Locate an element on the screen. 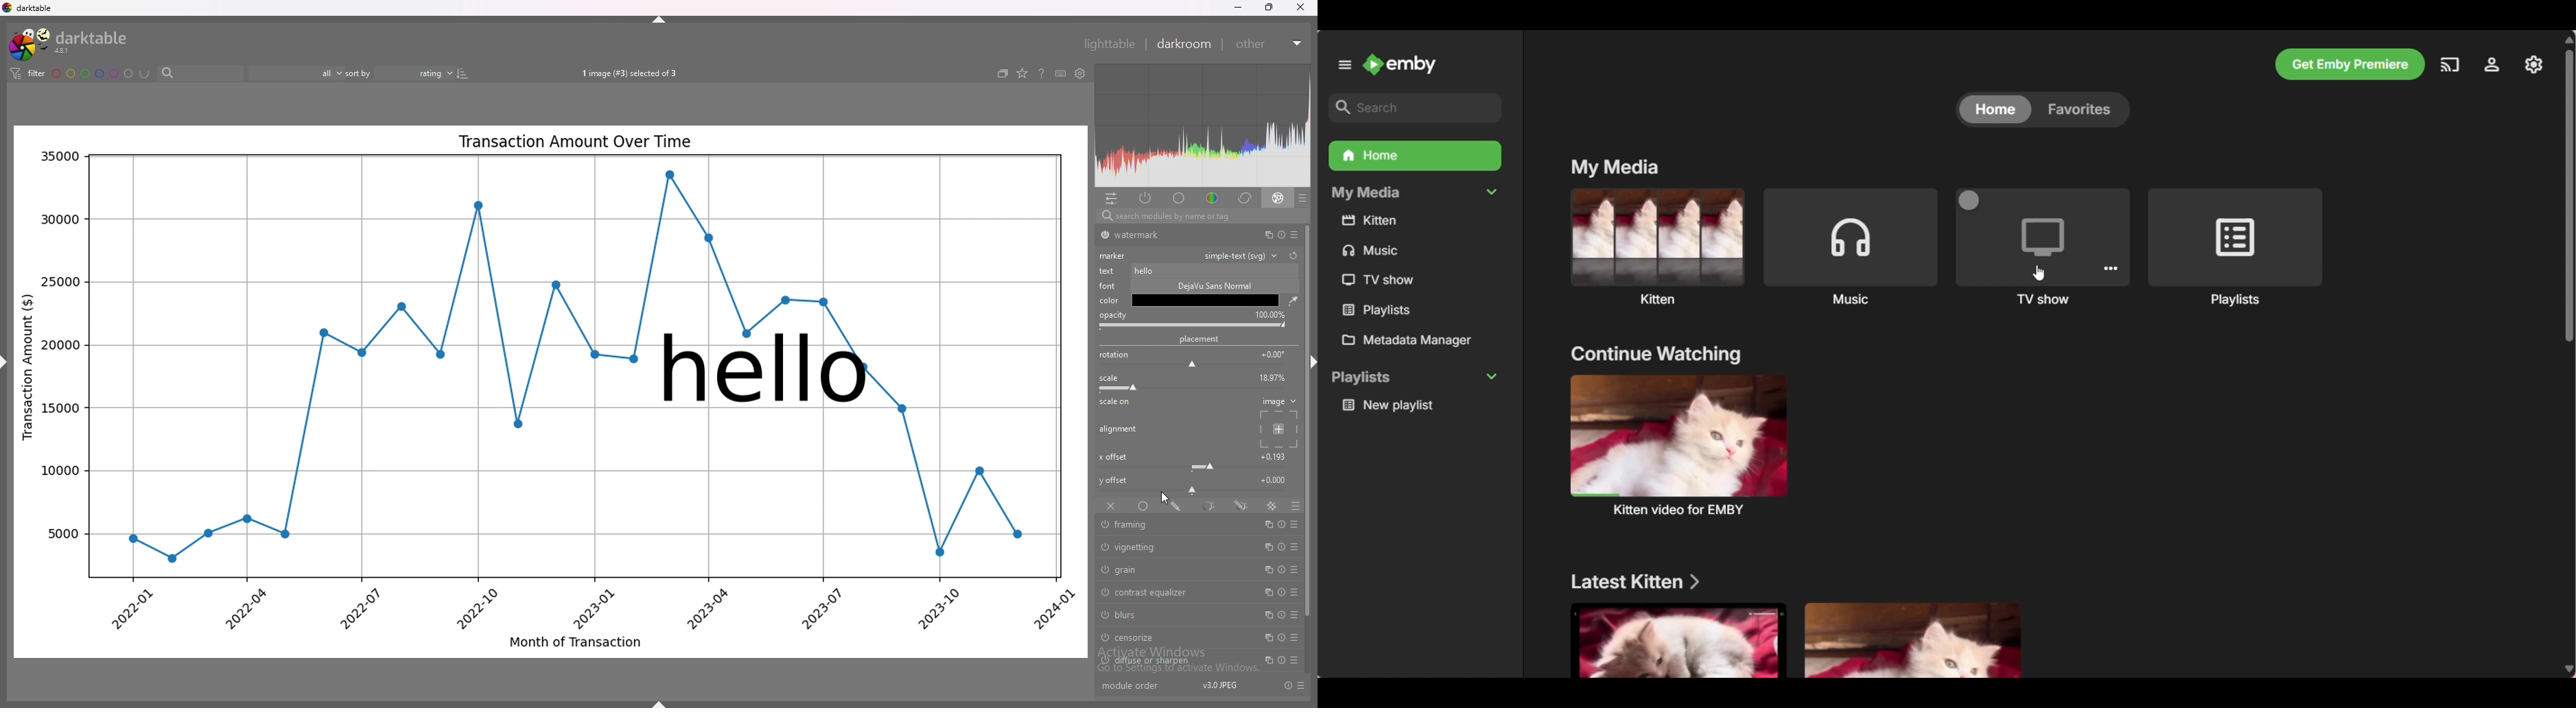 The height and width of the screenshot is (728, 2576). description box is located at coordinates (1207, 293).